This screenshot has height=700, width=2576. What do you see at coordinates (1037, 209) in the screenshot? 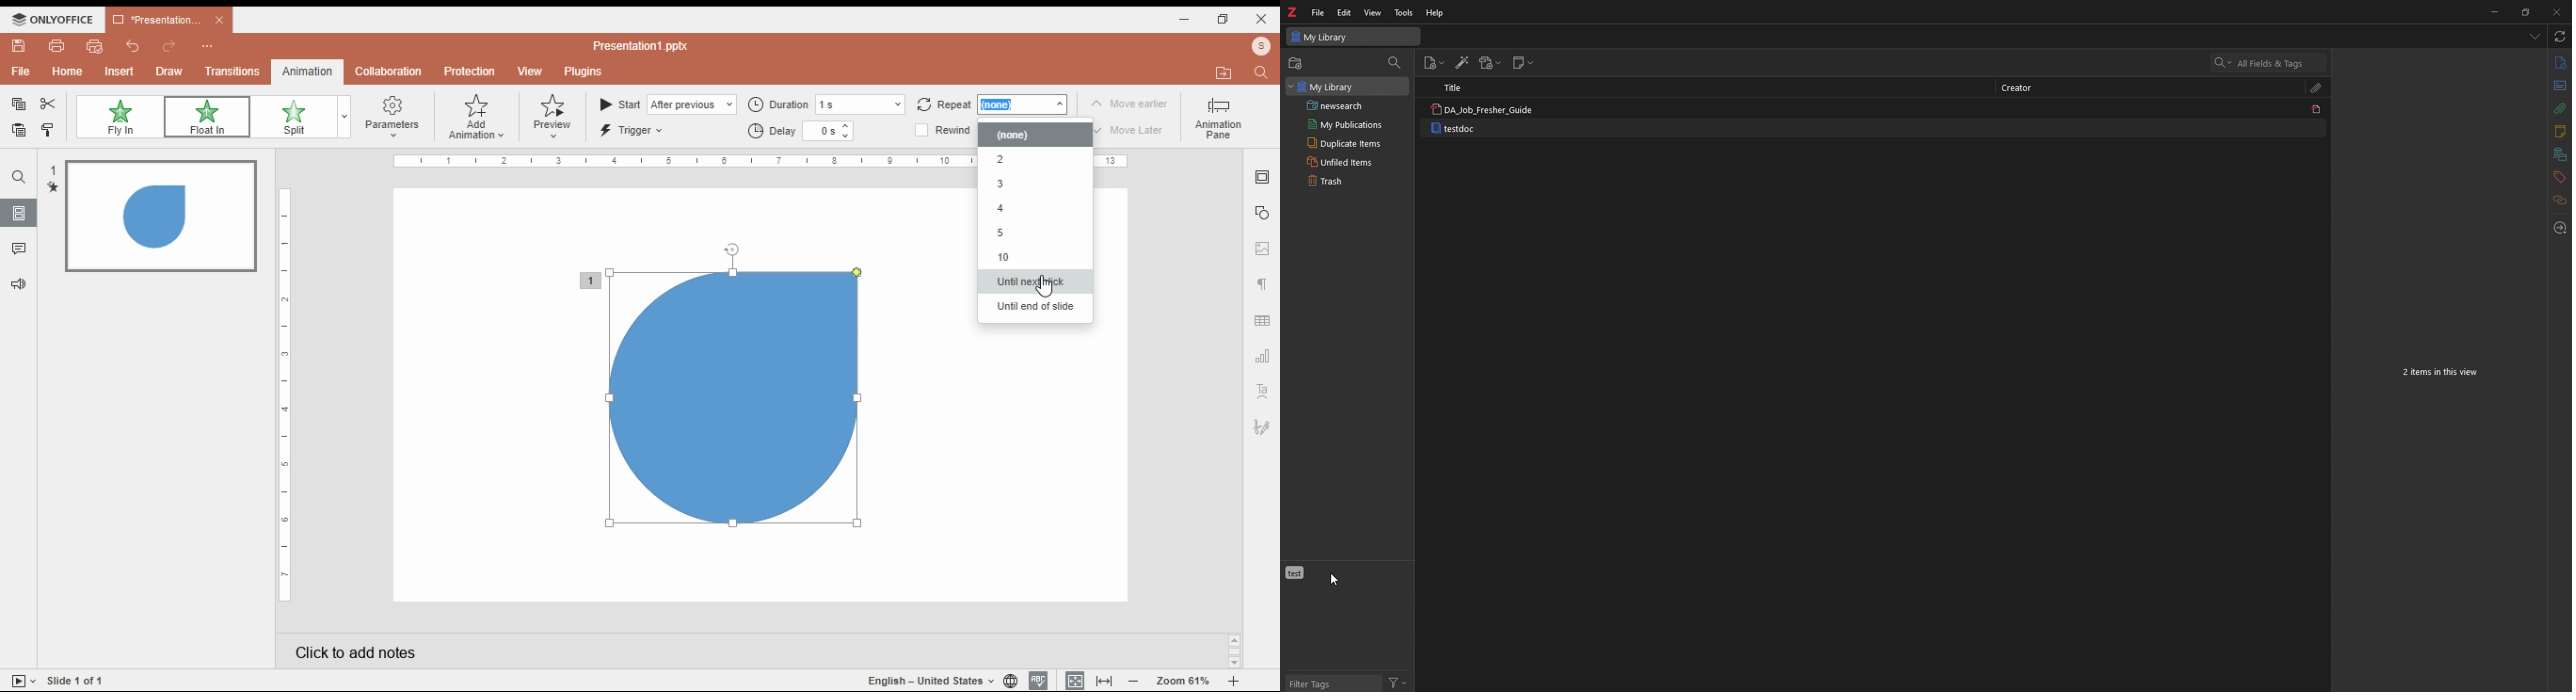
I see `4` at bounding box center [1037, 209].